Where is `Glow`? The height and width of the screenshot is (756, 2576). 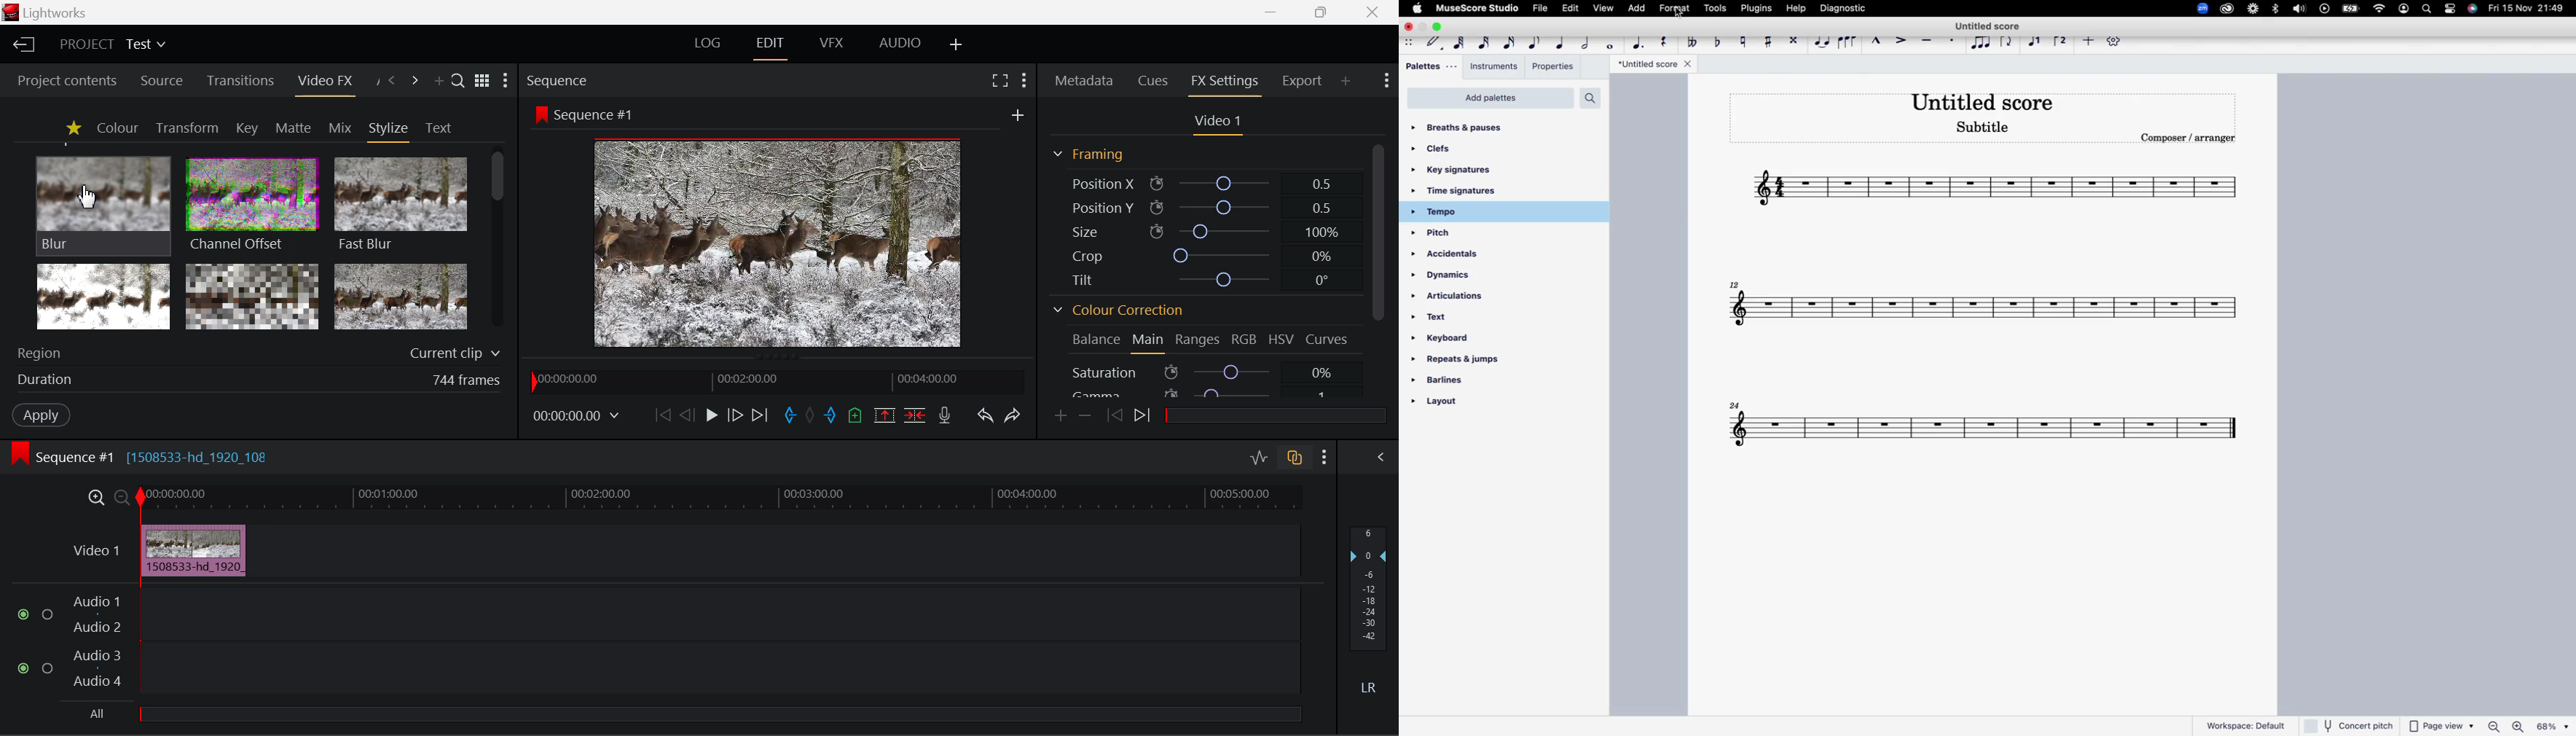 Glow is located at coordinates (104, 297).